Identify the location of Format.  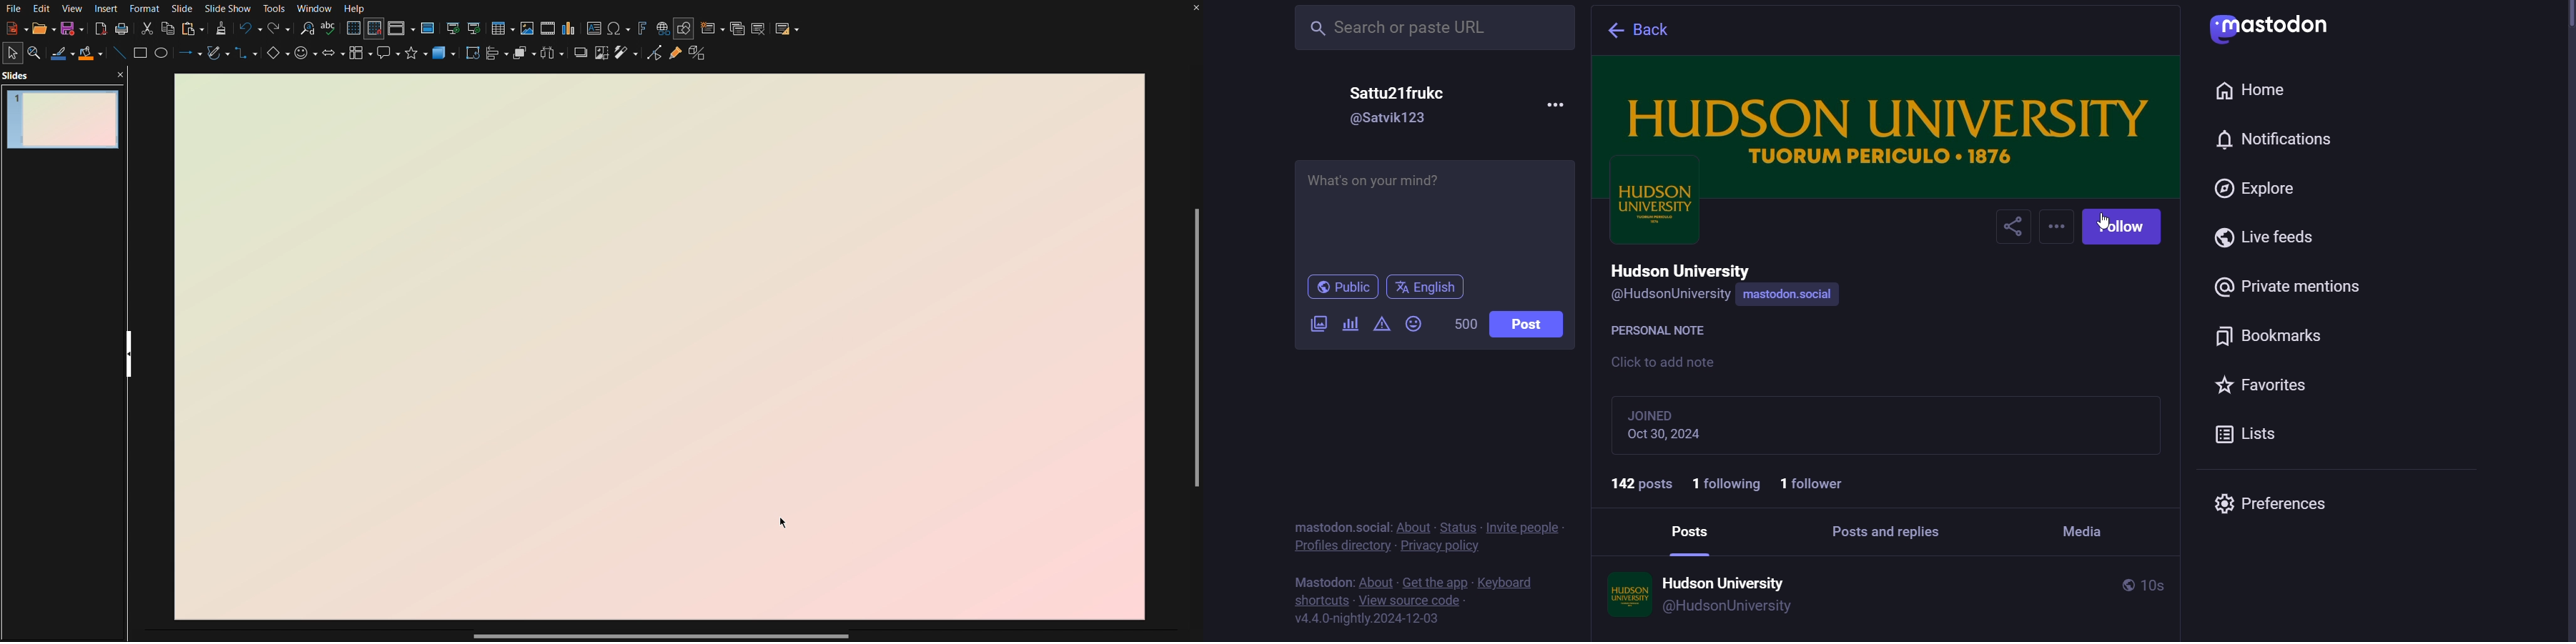
(148, 8).